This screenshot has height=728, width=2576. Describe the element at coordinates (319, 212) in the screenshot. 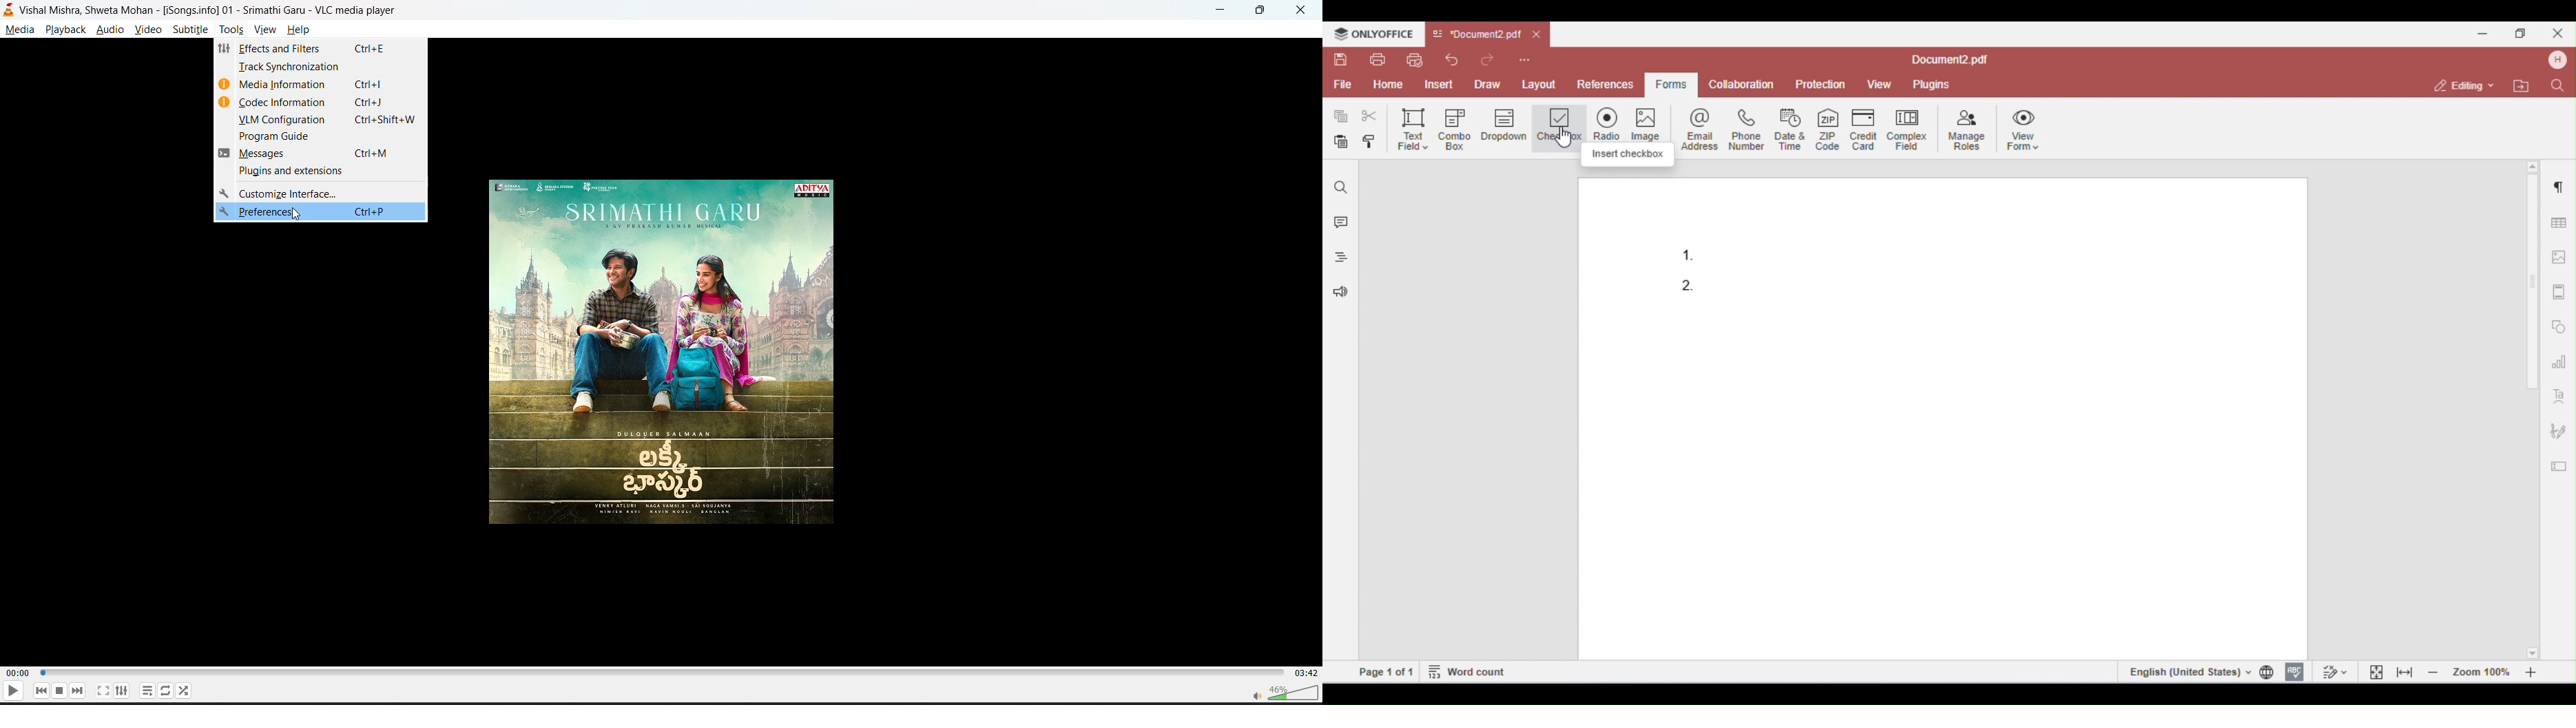

I see `preferences` at that location.